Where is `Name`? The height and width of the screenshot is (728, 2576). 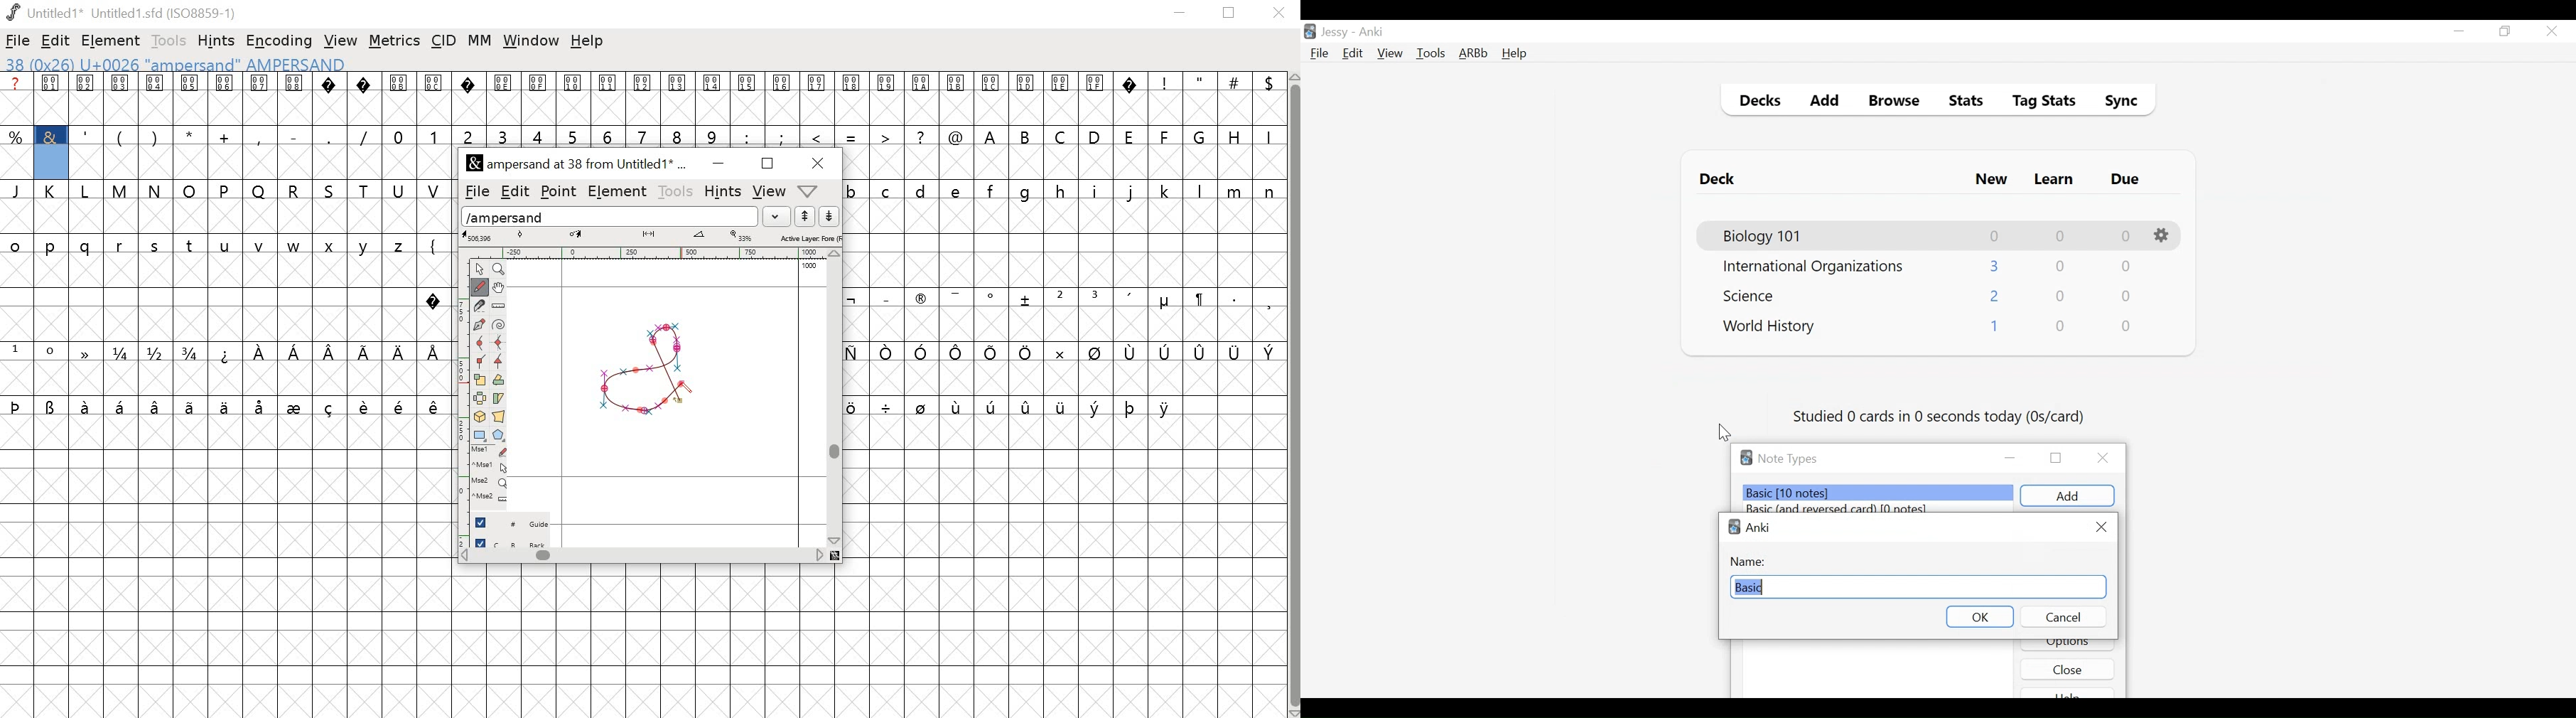
Name is located at coordinates (1750, 561).